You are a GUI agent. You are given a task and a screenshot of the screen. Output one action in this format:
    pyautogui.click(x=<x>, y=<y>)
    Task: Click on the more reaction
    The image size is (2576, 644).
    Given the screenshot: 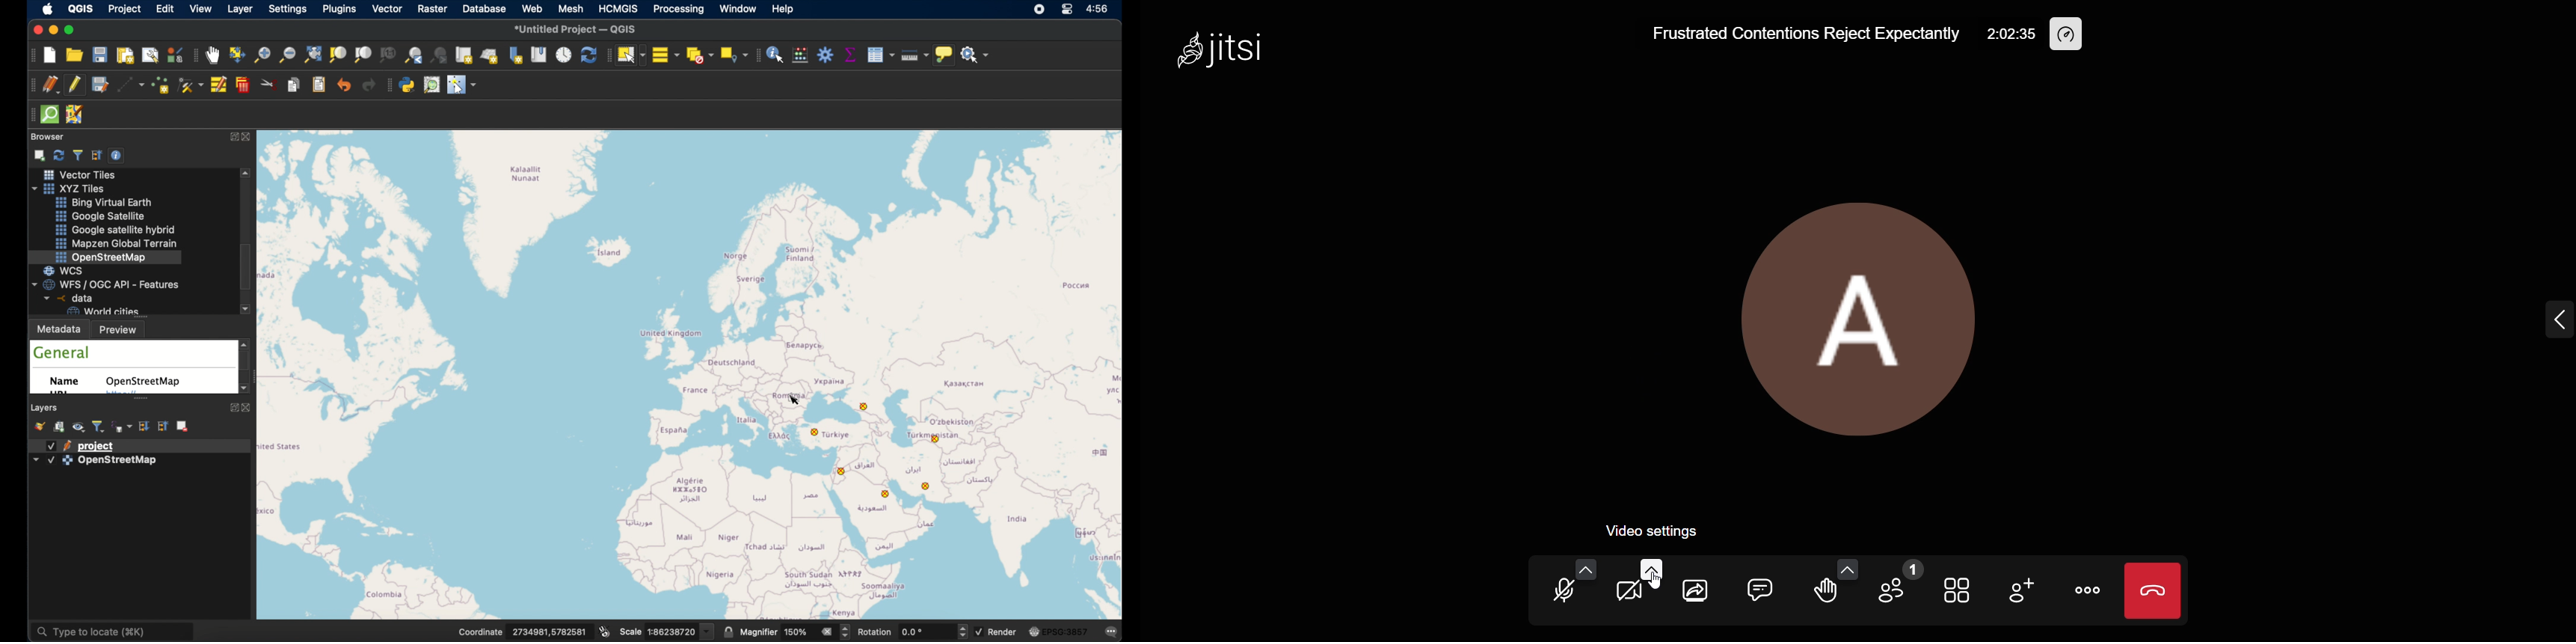 What is the action you would take?
    pyautogui.click(x=1844, y=568)
    